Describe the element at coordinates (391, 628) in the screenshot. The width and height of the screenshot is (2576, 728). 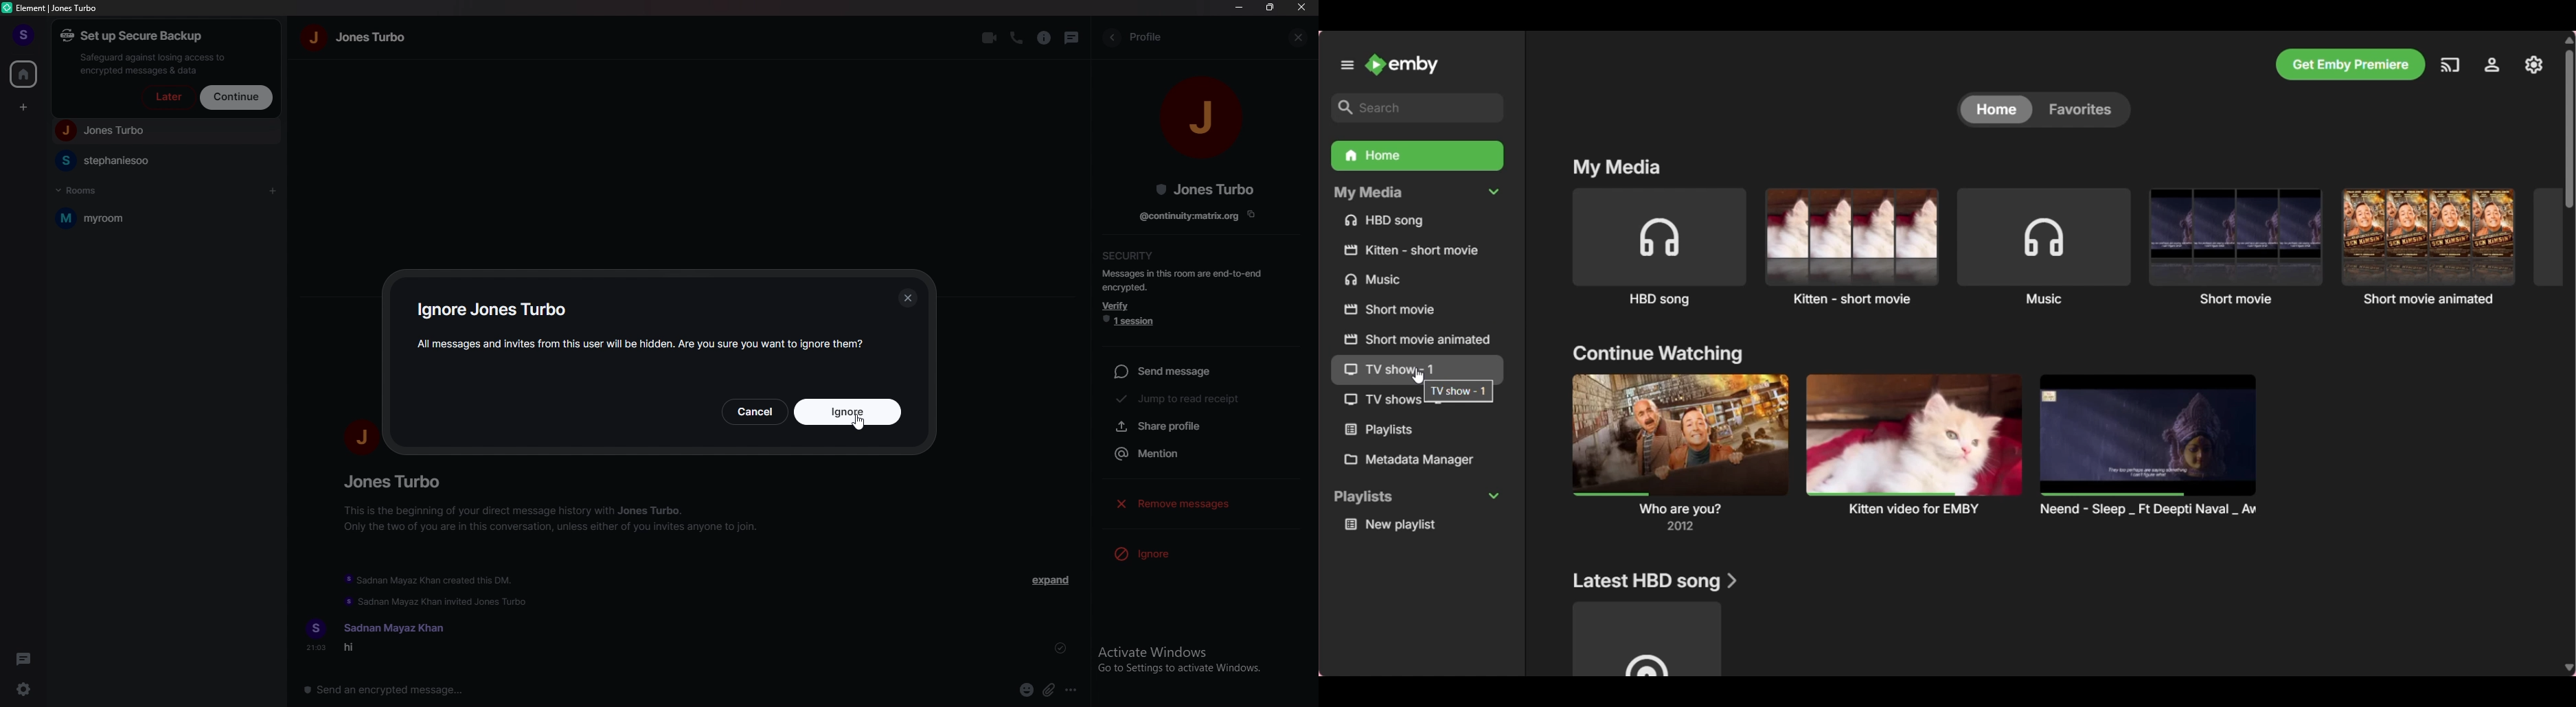
I see `name` at that location.